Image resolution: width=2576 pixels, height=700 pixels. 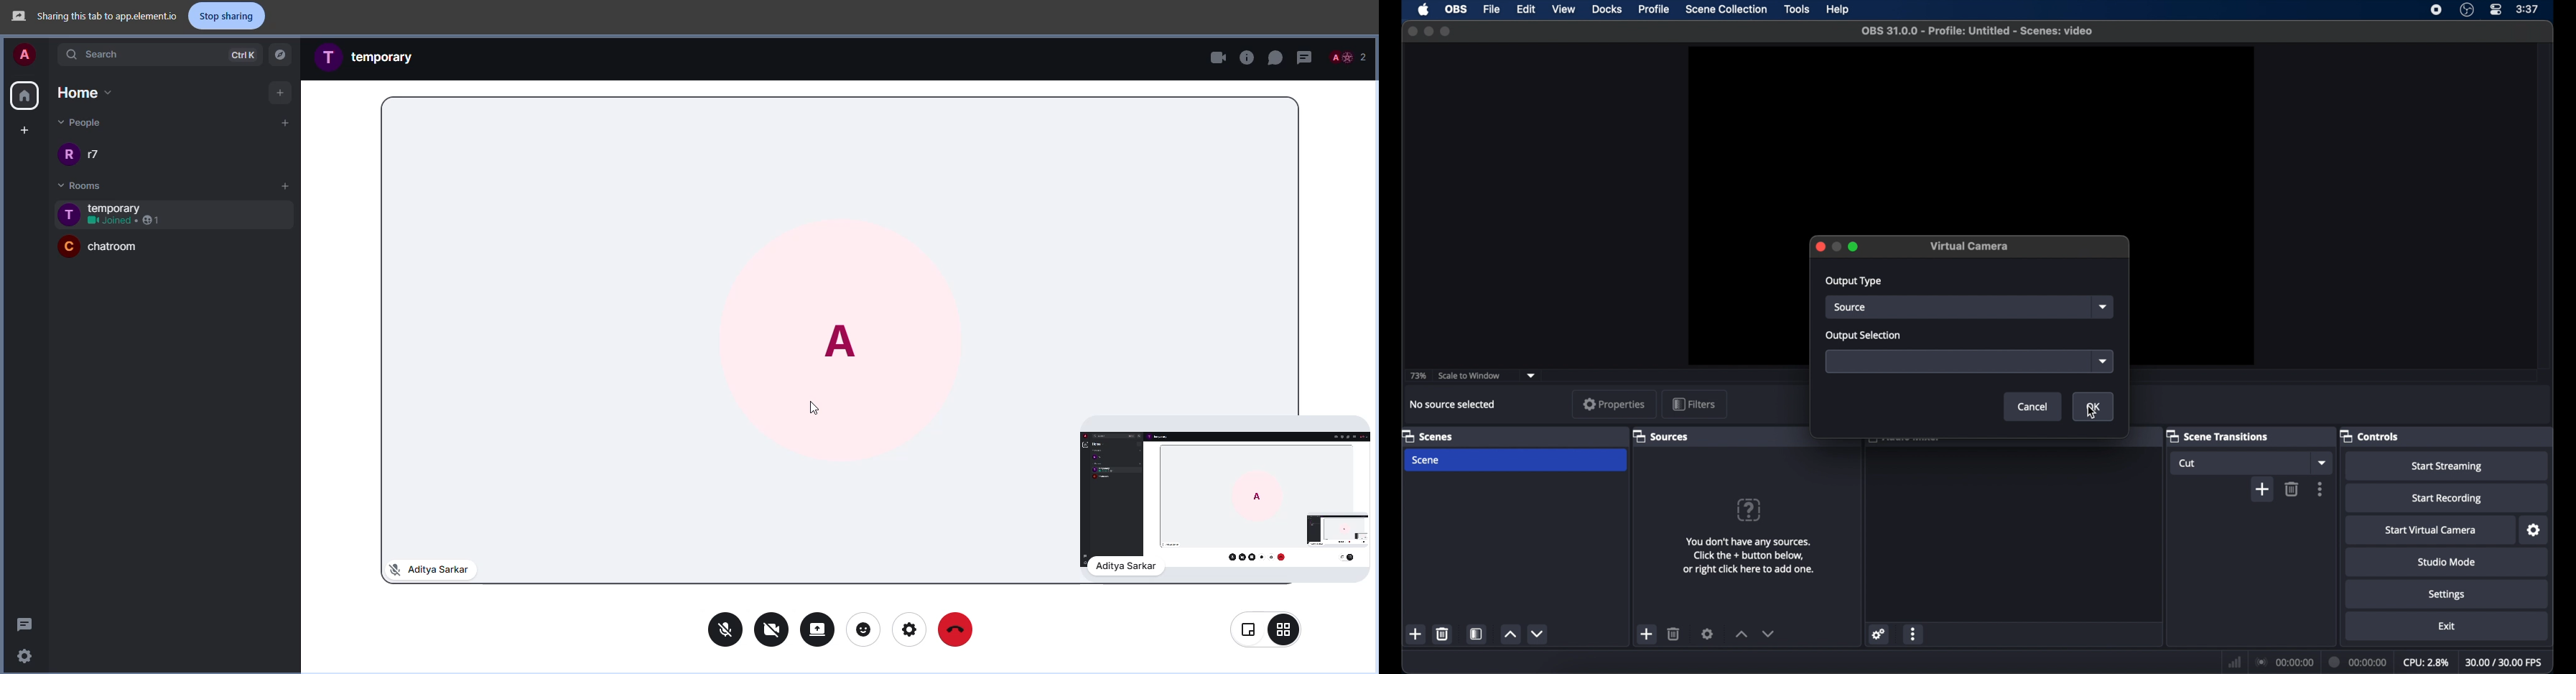 I want to click on cursor, so click(x=815, y=408).